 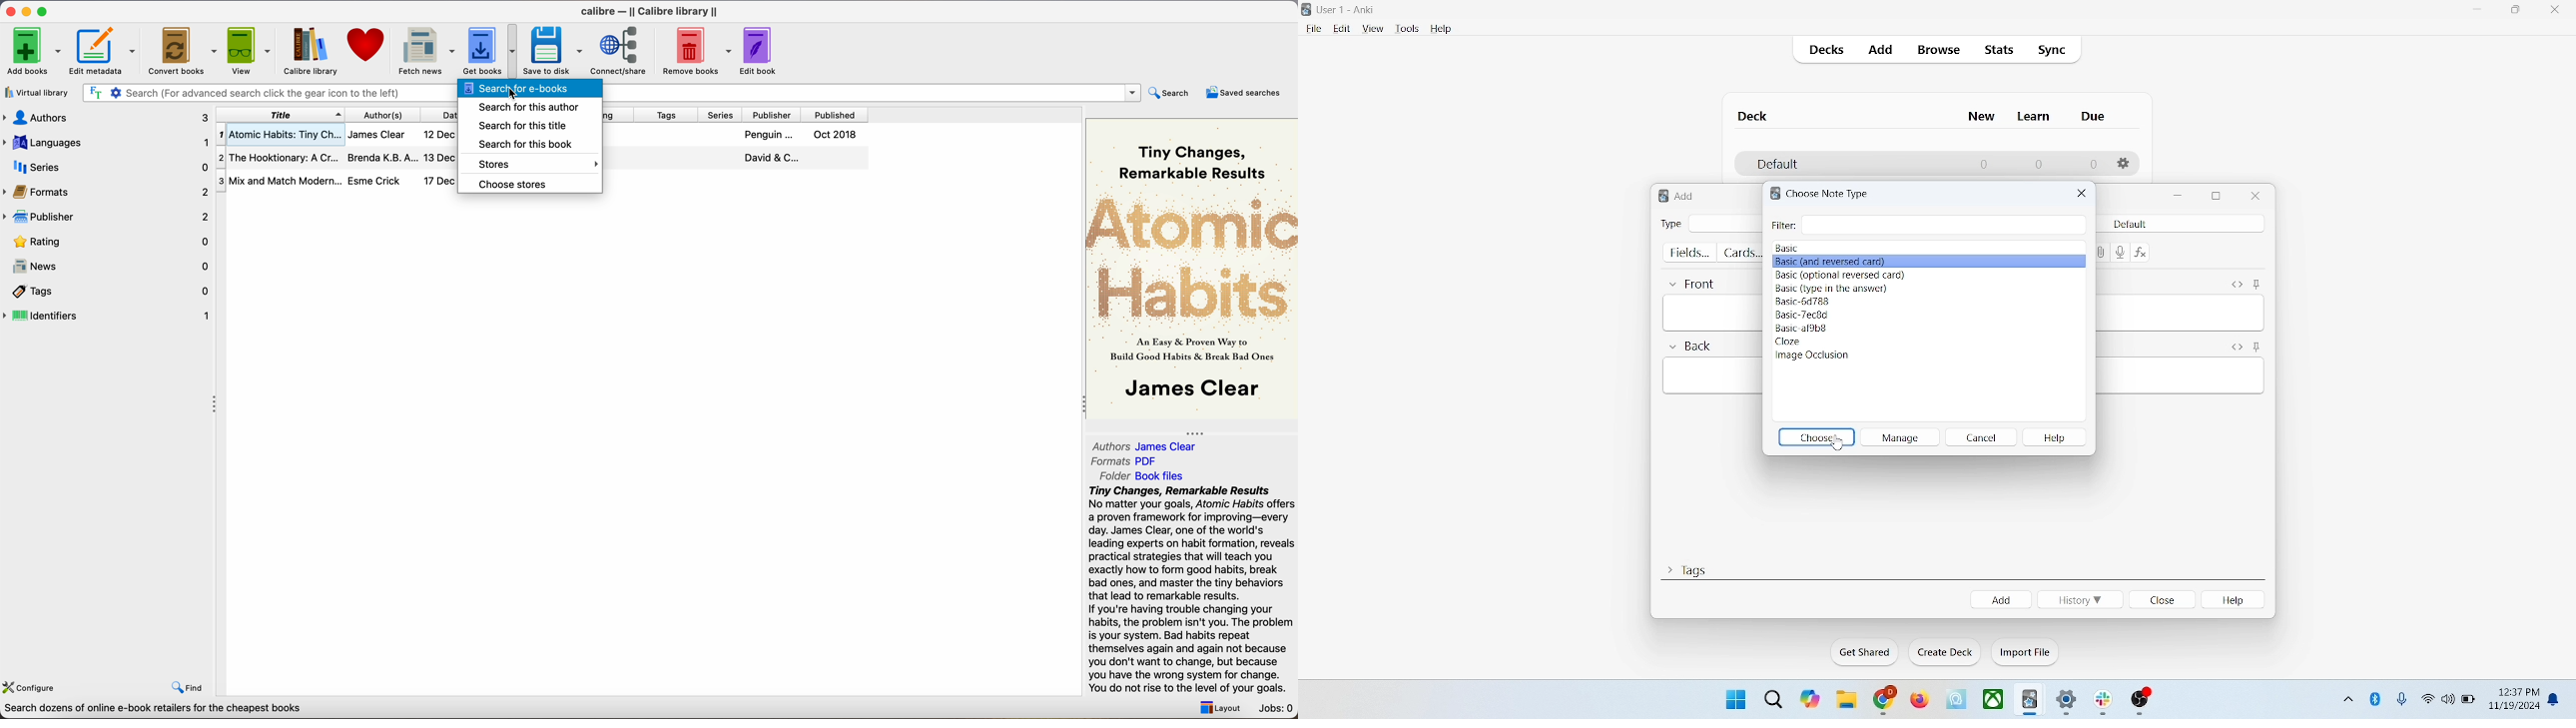 What do you see at coordinates (1866, 653) in the screenshot?
I see `get shared` at bounding box center [1866, 653].